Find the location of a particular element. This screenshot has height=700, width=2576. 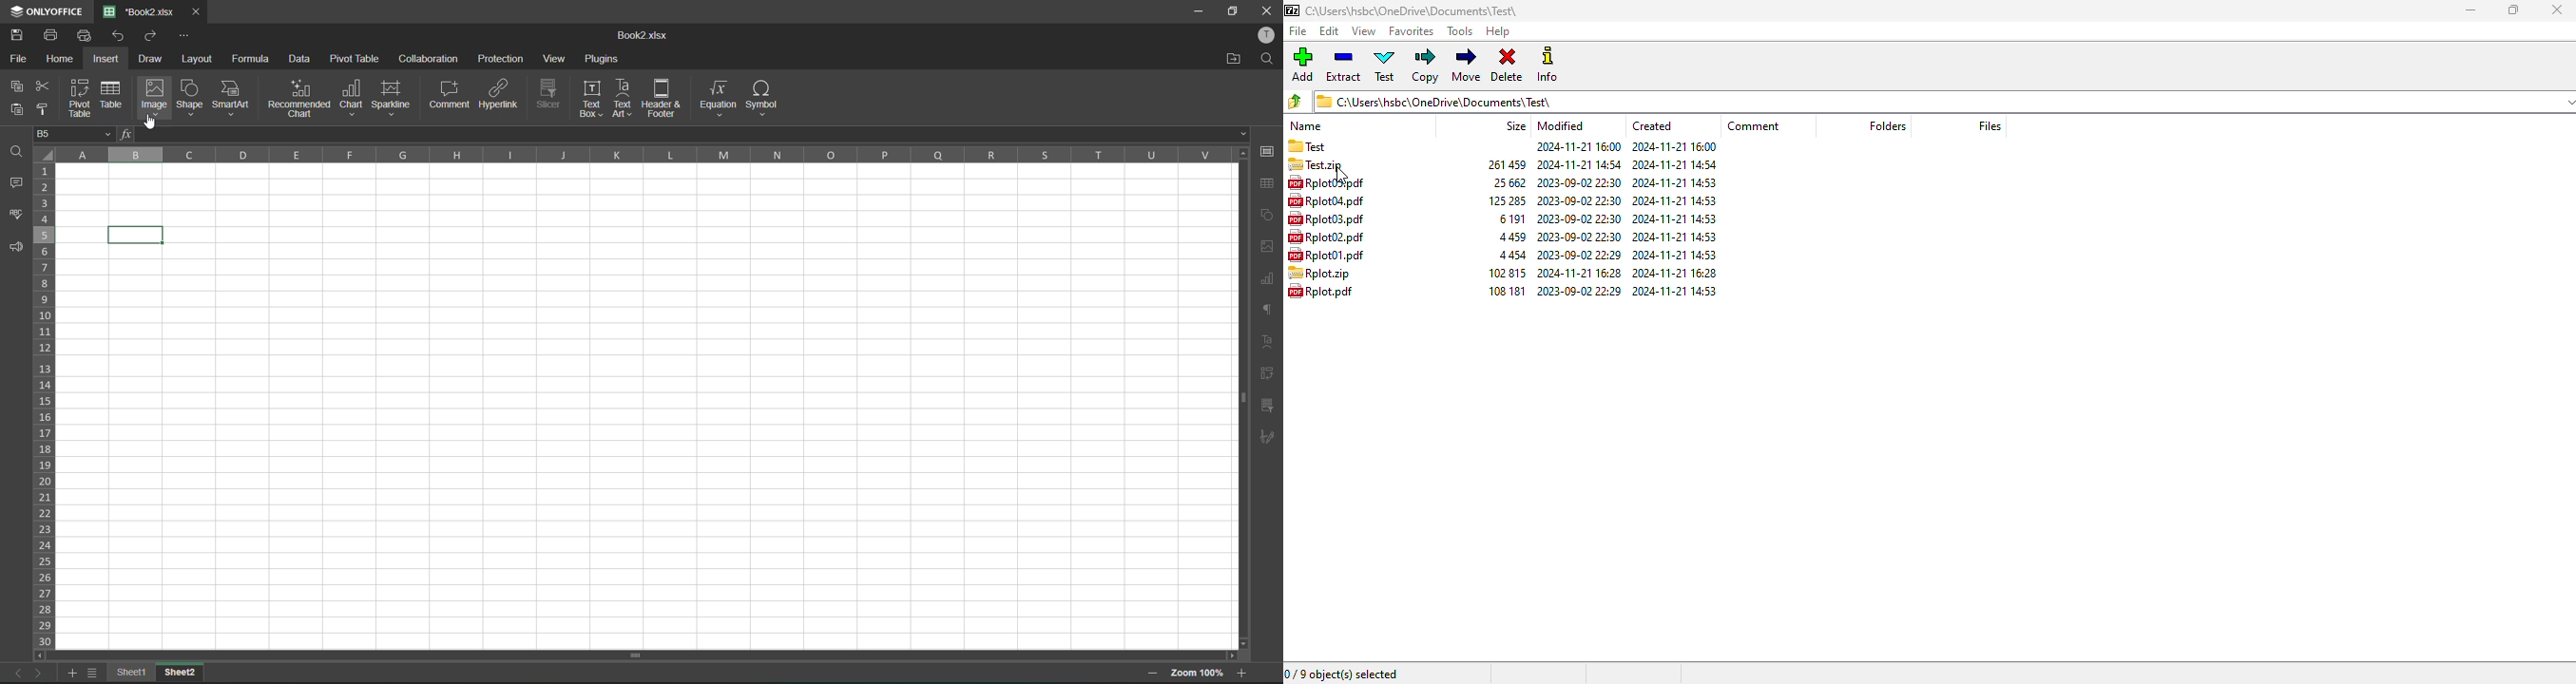

zoom out is located at coordinates (1155, 675).